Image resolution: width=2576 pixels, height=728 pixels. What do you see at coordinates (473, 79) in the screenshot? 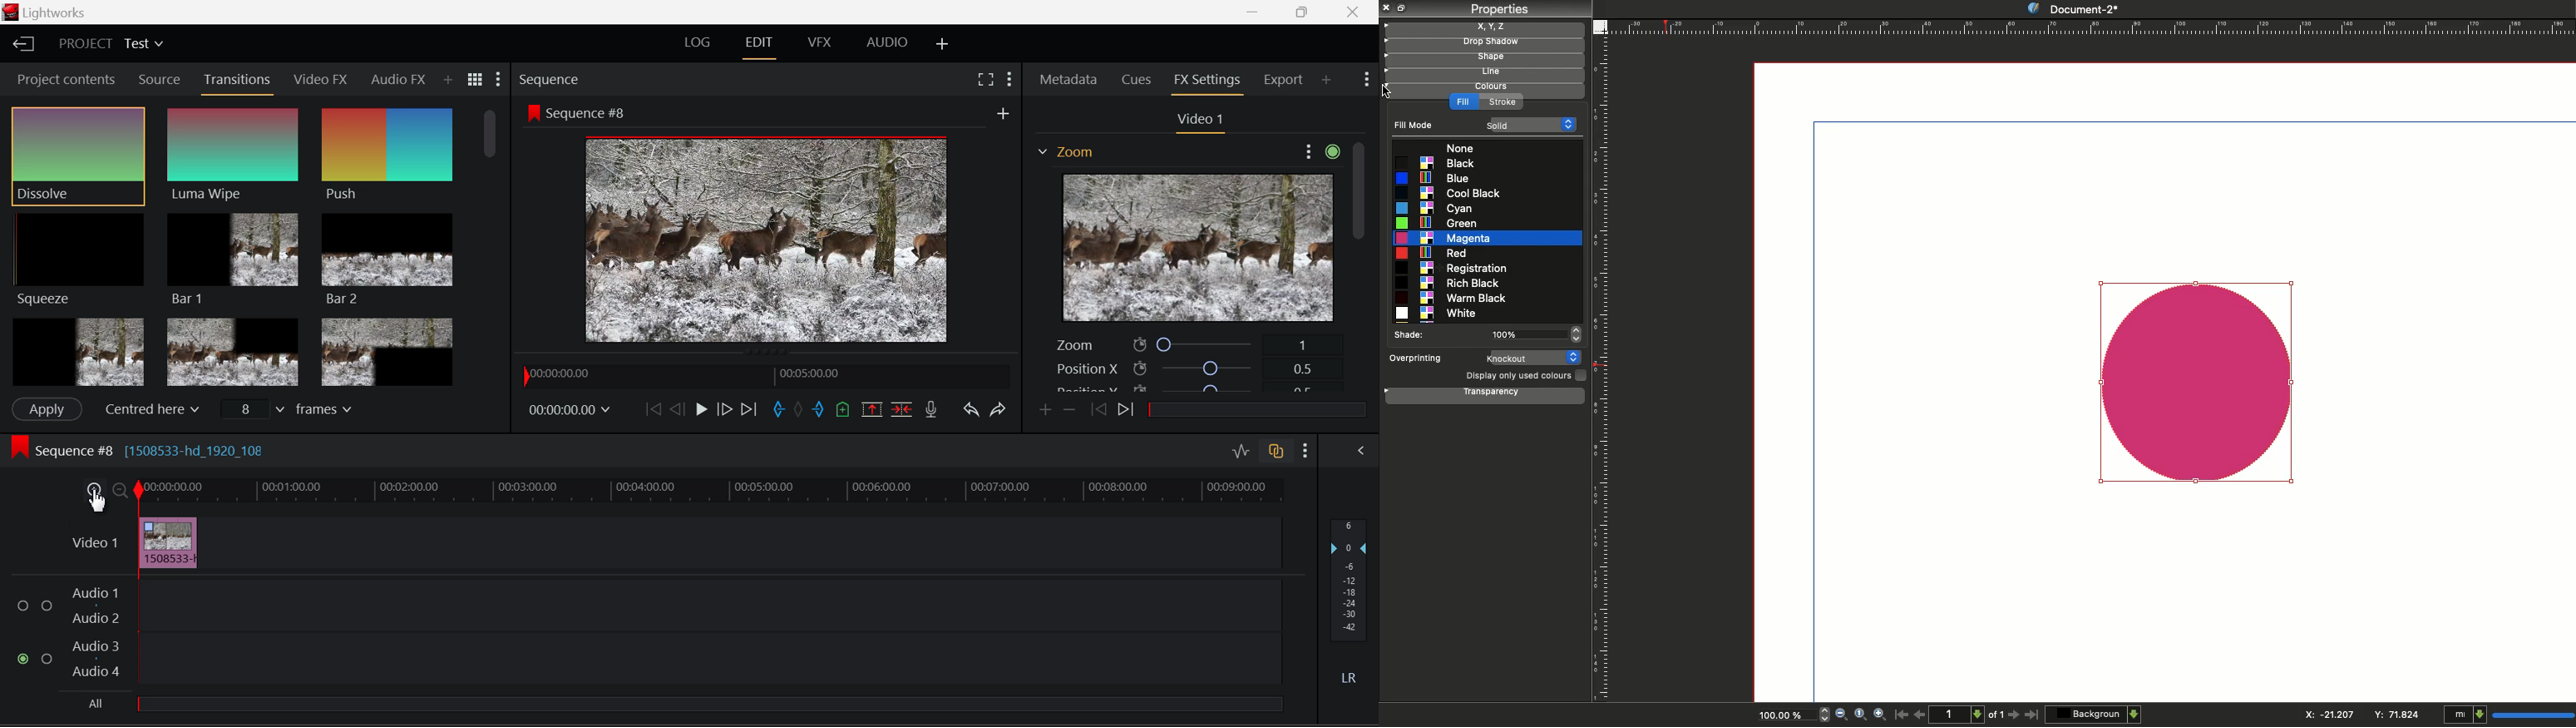
I see `Toggle between list and title view` at bounding box center [473, 79].